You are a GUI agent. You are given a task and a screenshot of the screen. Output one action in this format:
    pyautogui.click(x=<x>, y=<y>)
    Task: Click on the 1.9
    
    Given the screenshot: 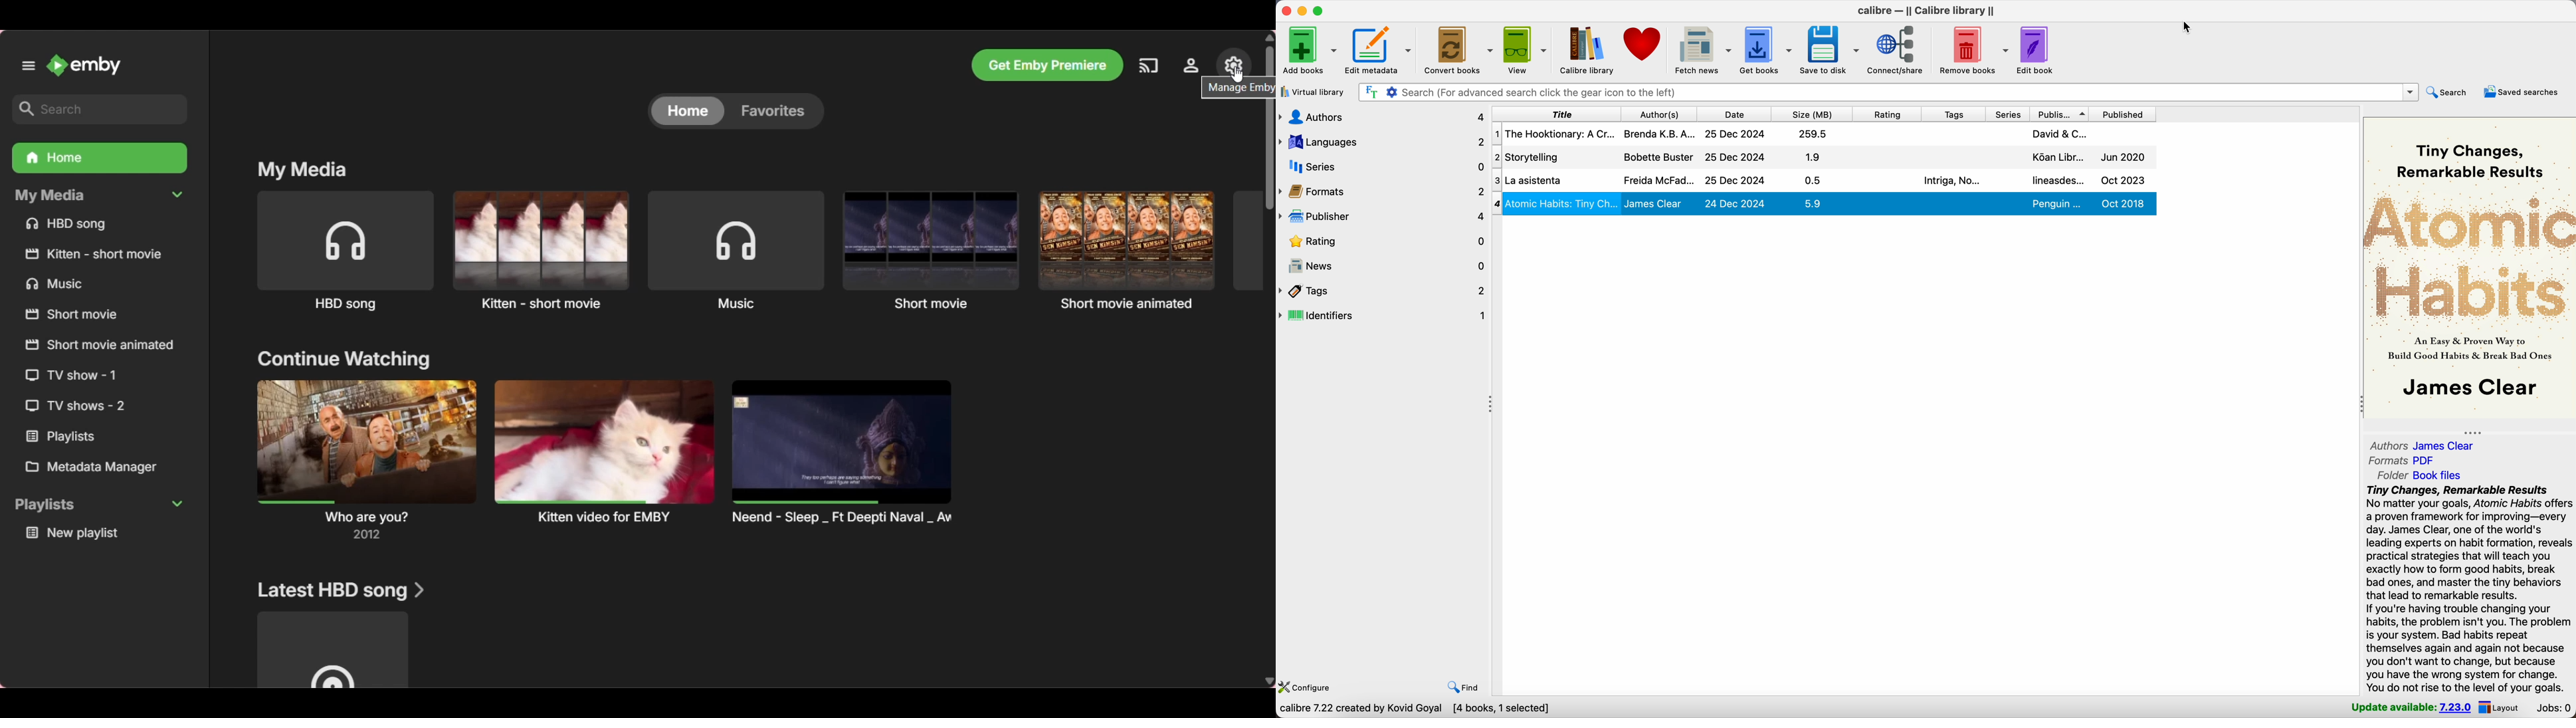 What is the action you would take?
    pyautogui.click(x=1813, y=158)
    